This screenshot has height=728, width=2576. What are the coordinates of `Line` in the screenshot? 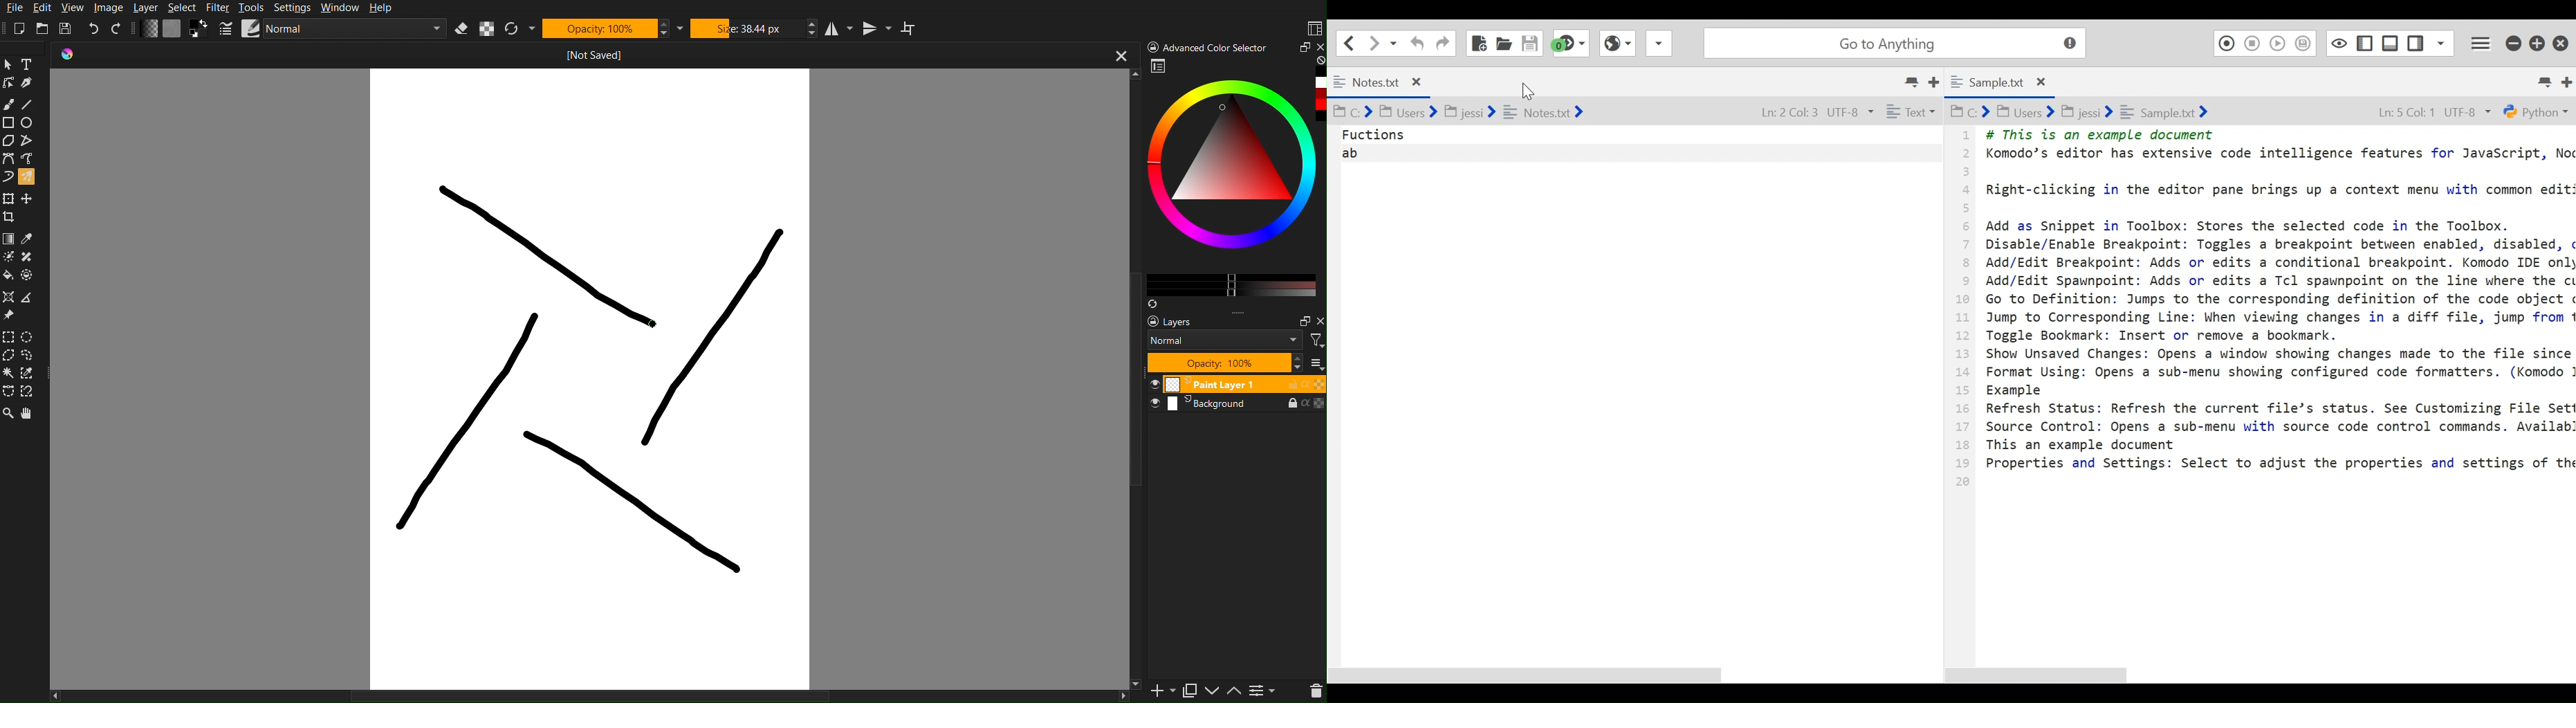 It's located at (30, 104).